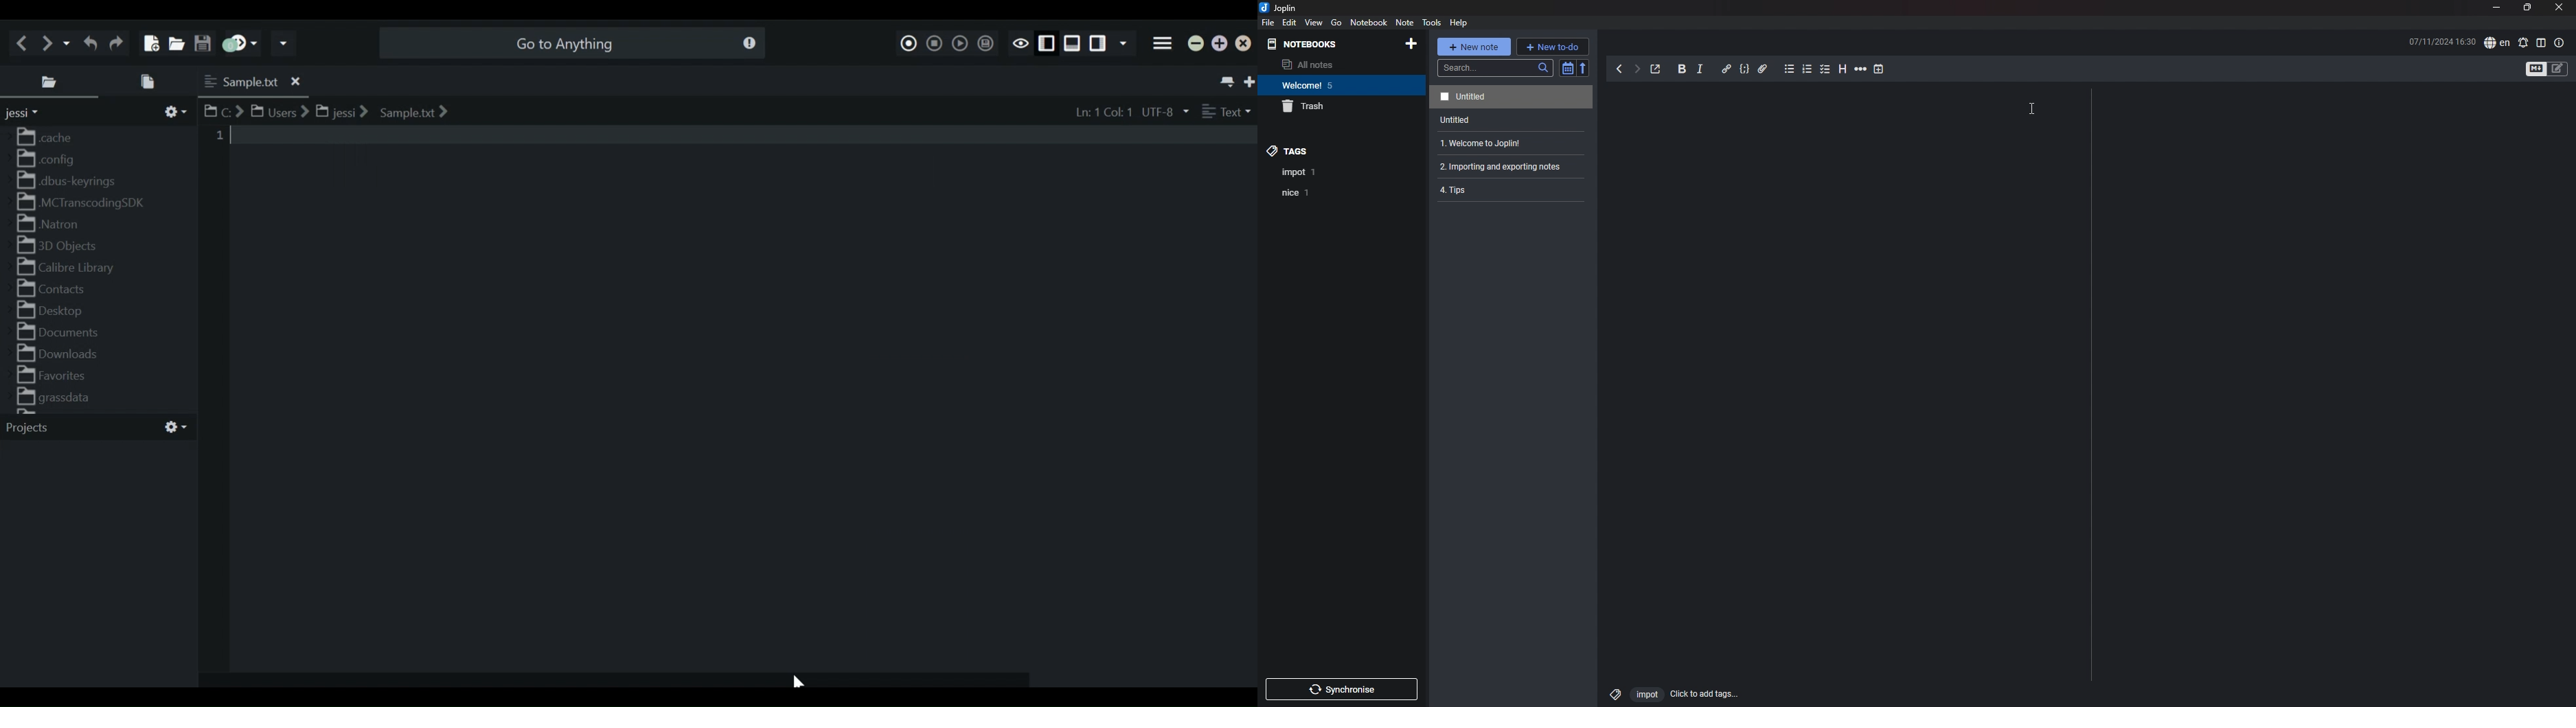 This screenshot has height=728, width=2576. I want to click on Save Macro as Toolbox as Superscript, so click(985, 43).